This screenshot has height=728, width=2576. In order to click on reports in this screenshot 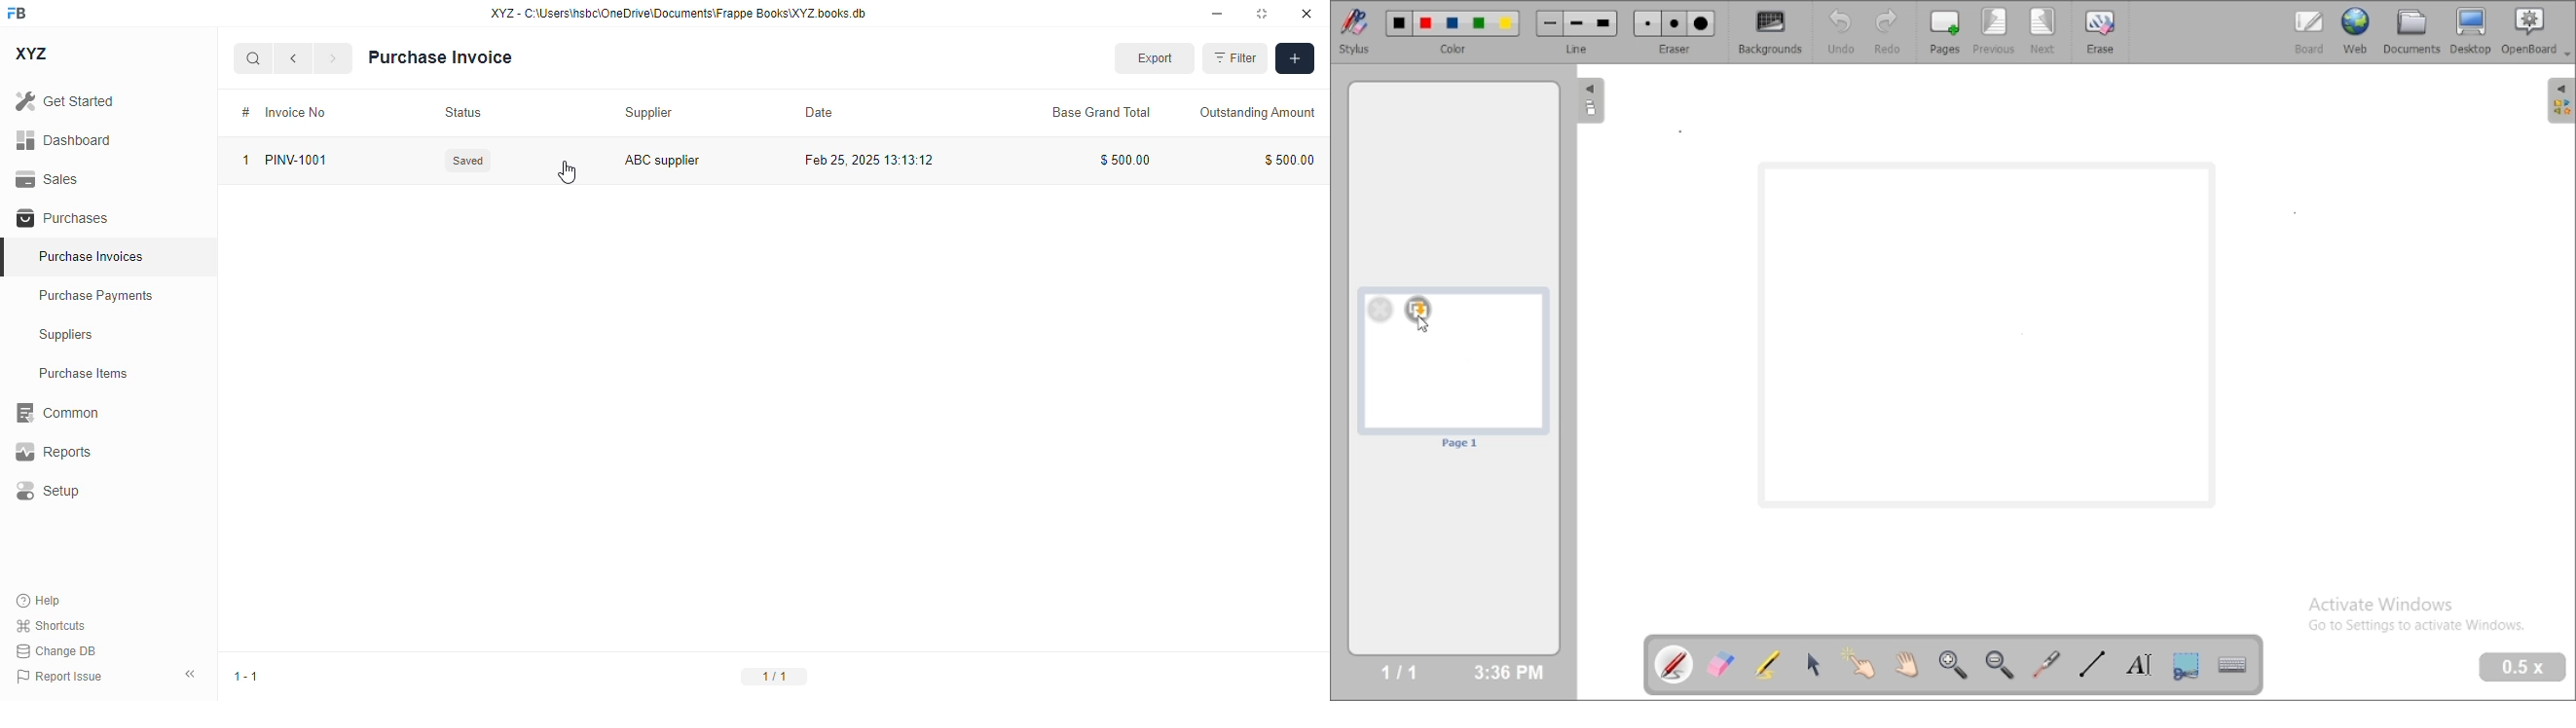, I will do `click(54, 452)`.